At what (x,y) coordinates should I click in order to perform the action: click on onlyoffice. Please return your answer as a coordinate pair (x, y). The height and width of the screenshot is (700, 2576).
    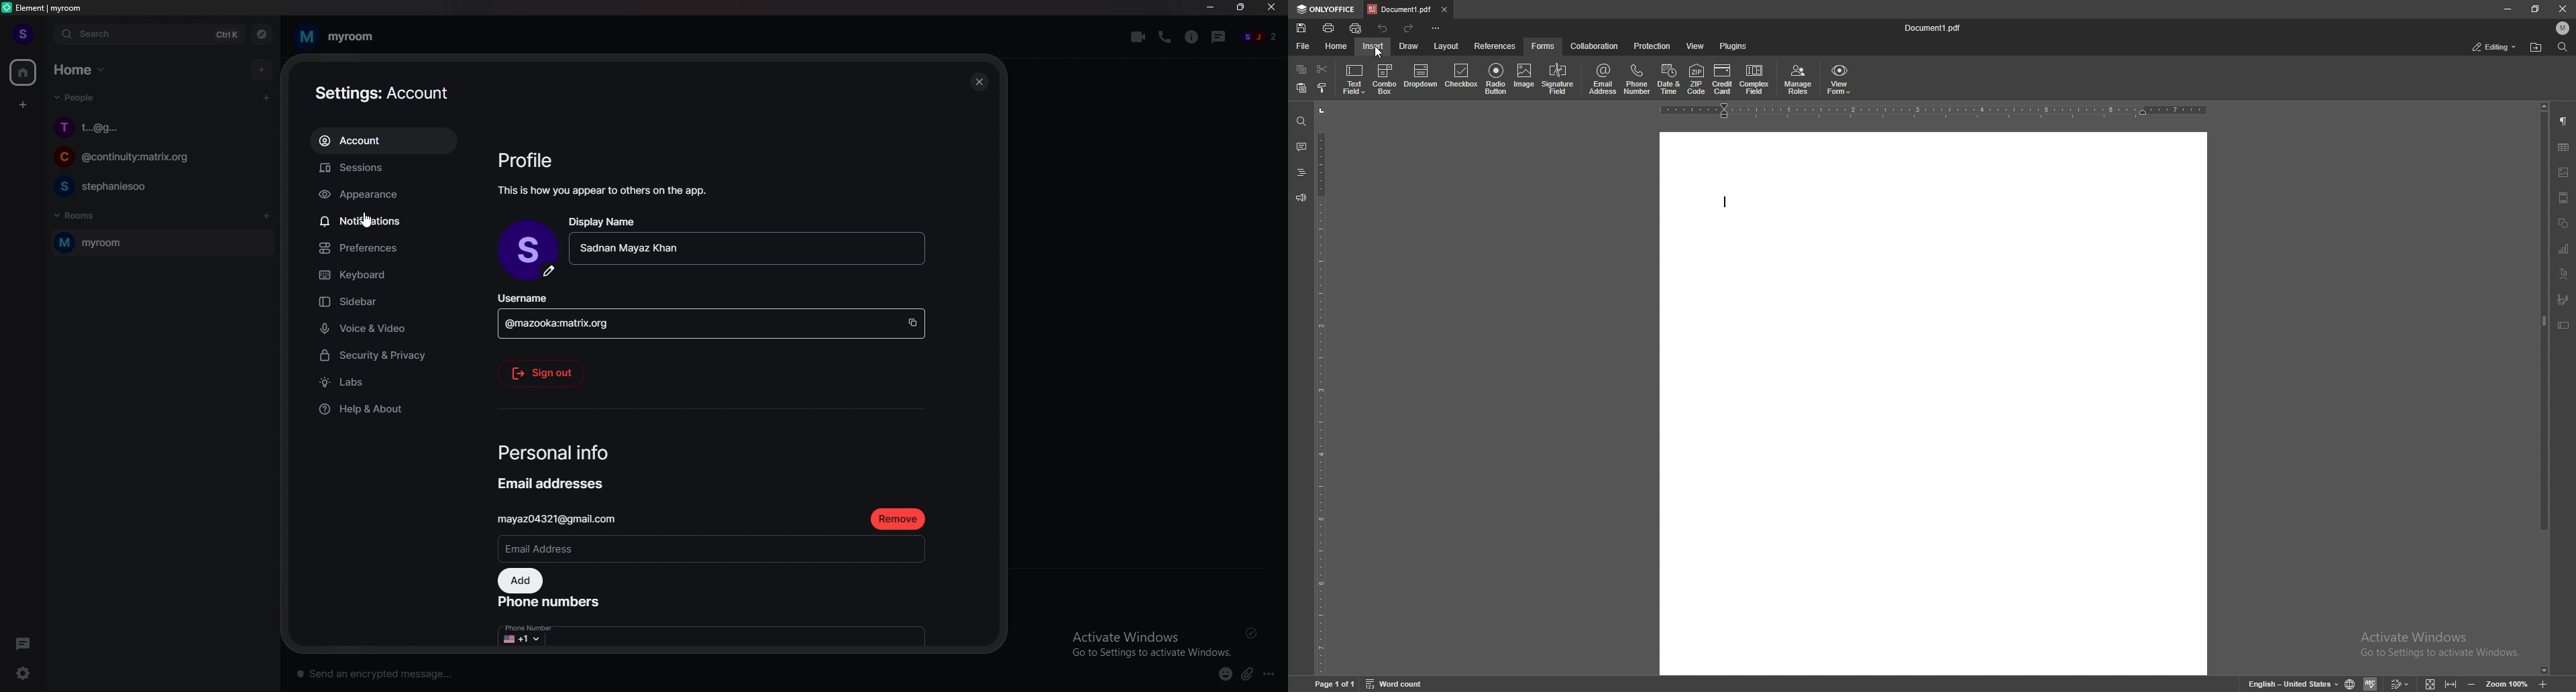
    Looking at the image, I should click on (1328, 10).